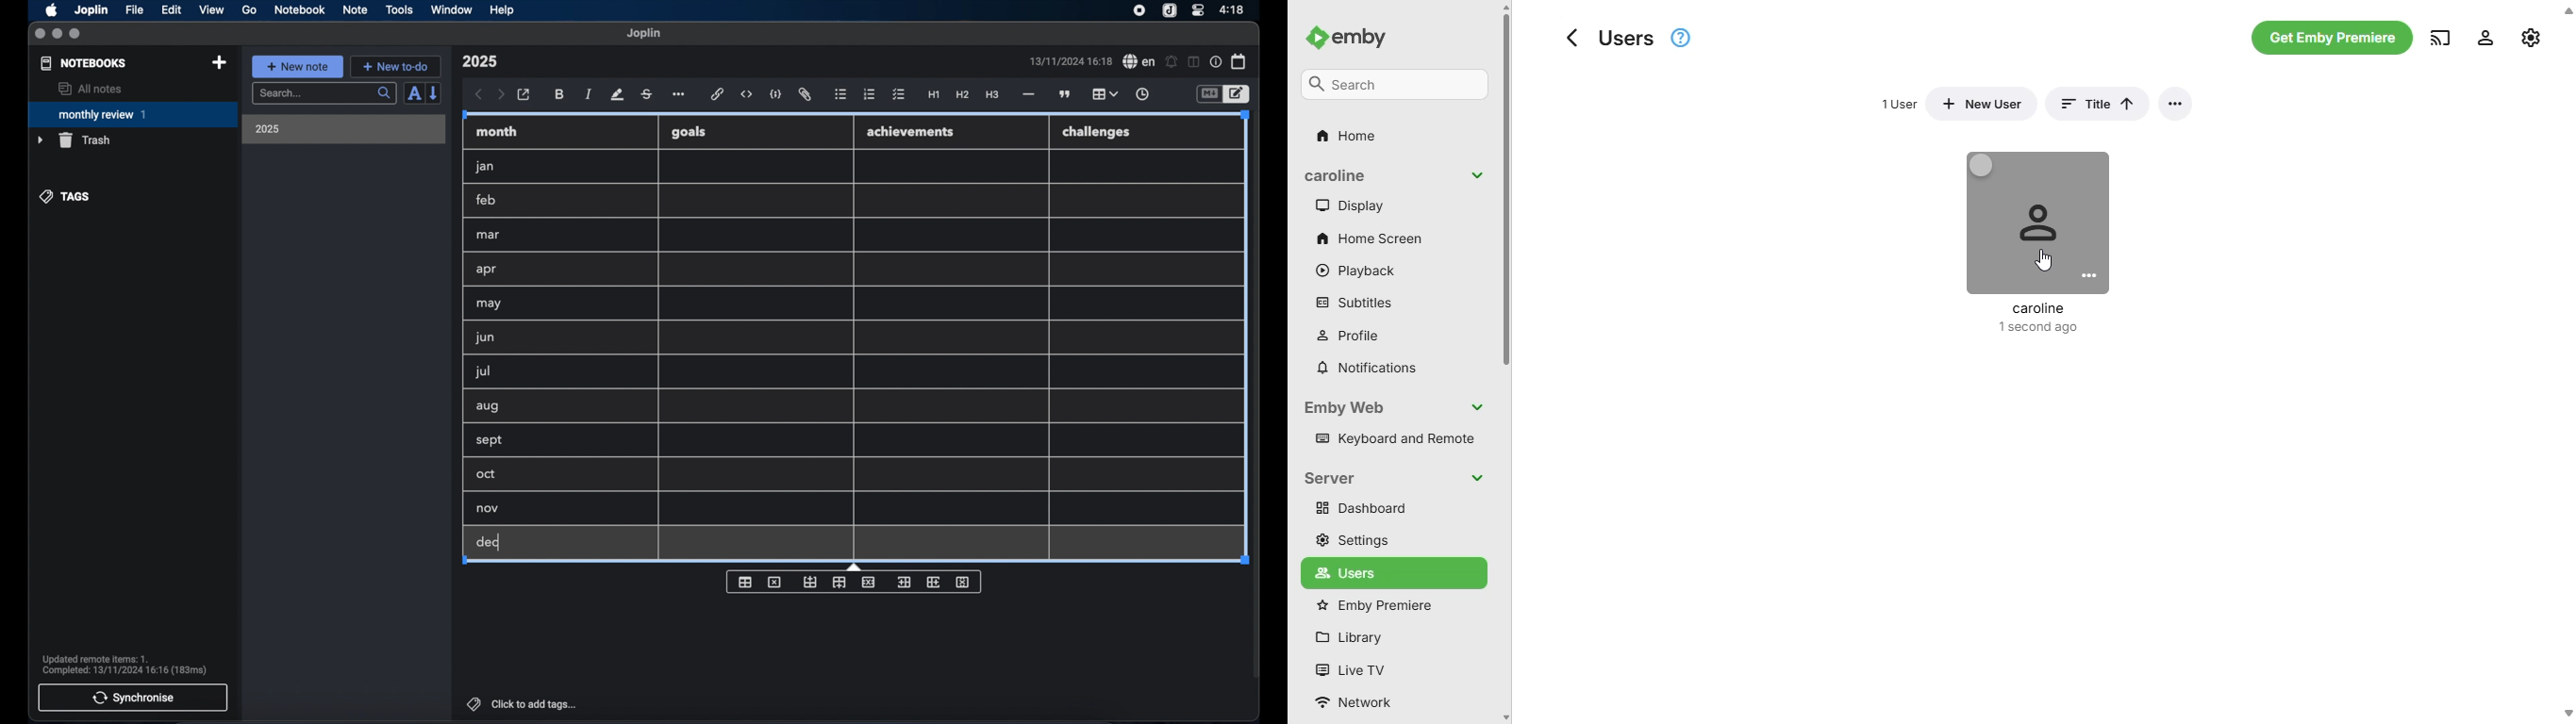 This screenshot has height=728, width=2576. Describe the element at coordinates (561, 95) in the screenshot. I see `bold` at that location.